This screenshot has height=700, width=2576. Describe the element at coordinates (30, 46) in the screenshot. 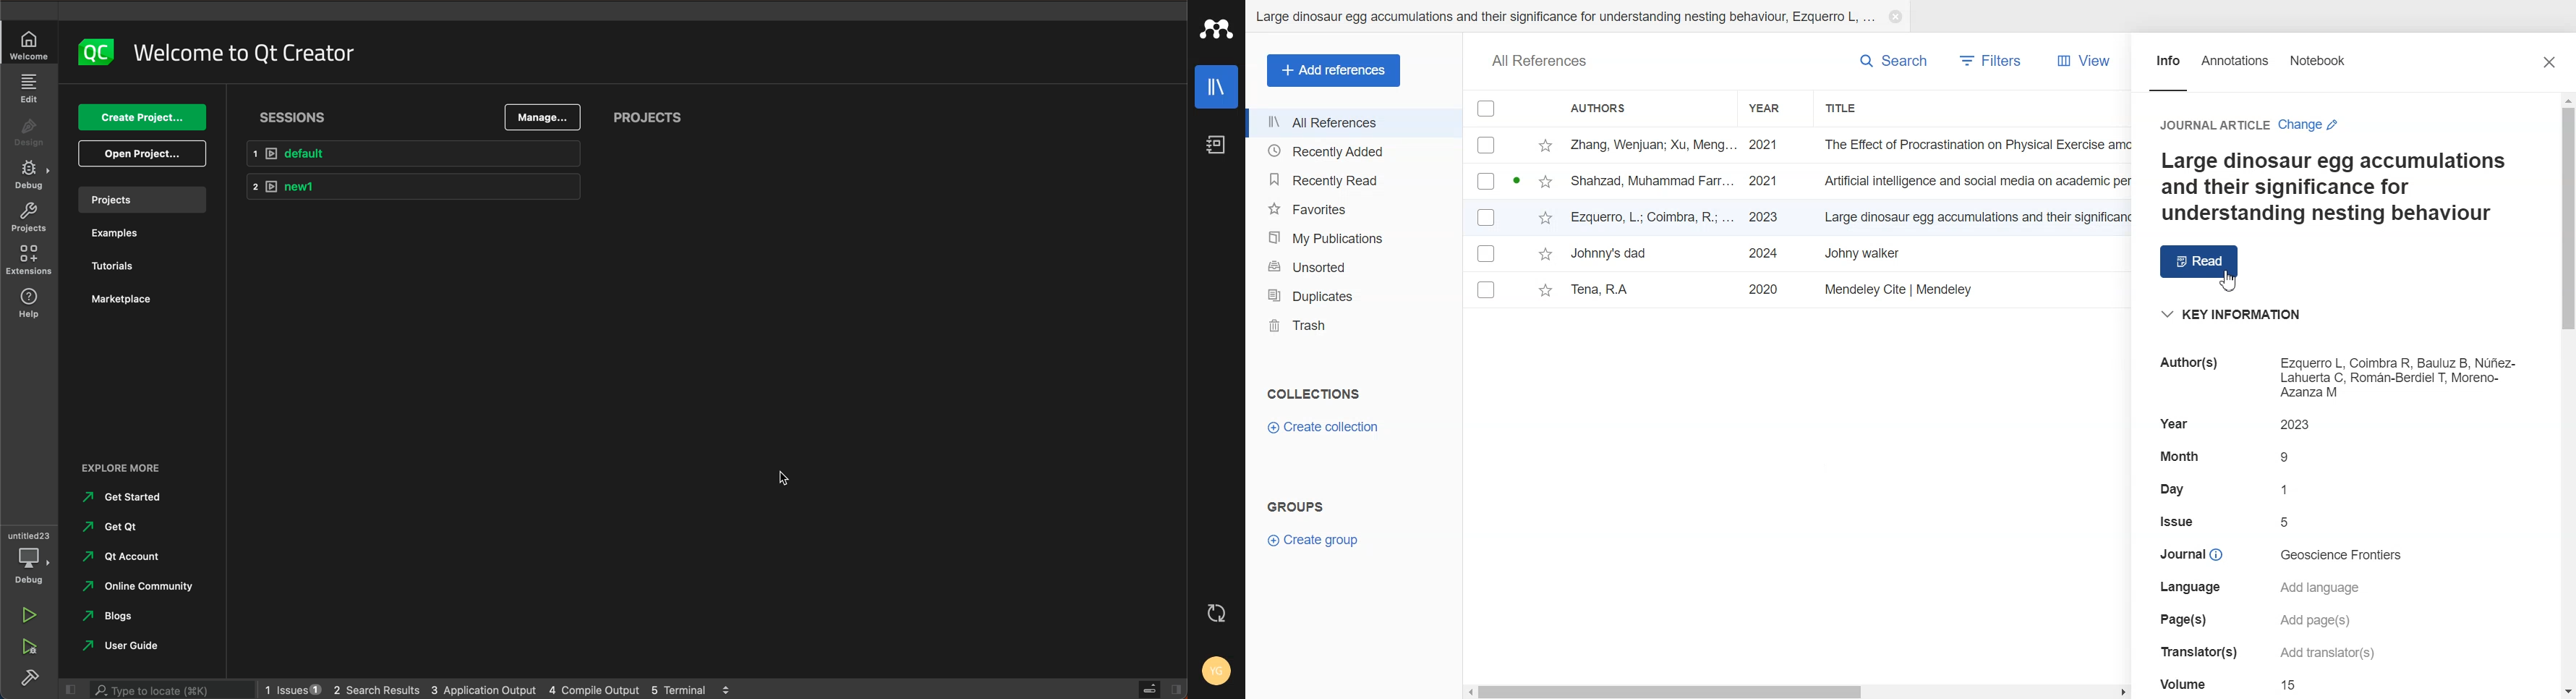

I see `welcome` at that location.